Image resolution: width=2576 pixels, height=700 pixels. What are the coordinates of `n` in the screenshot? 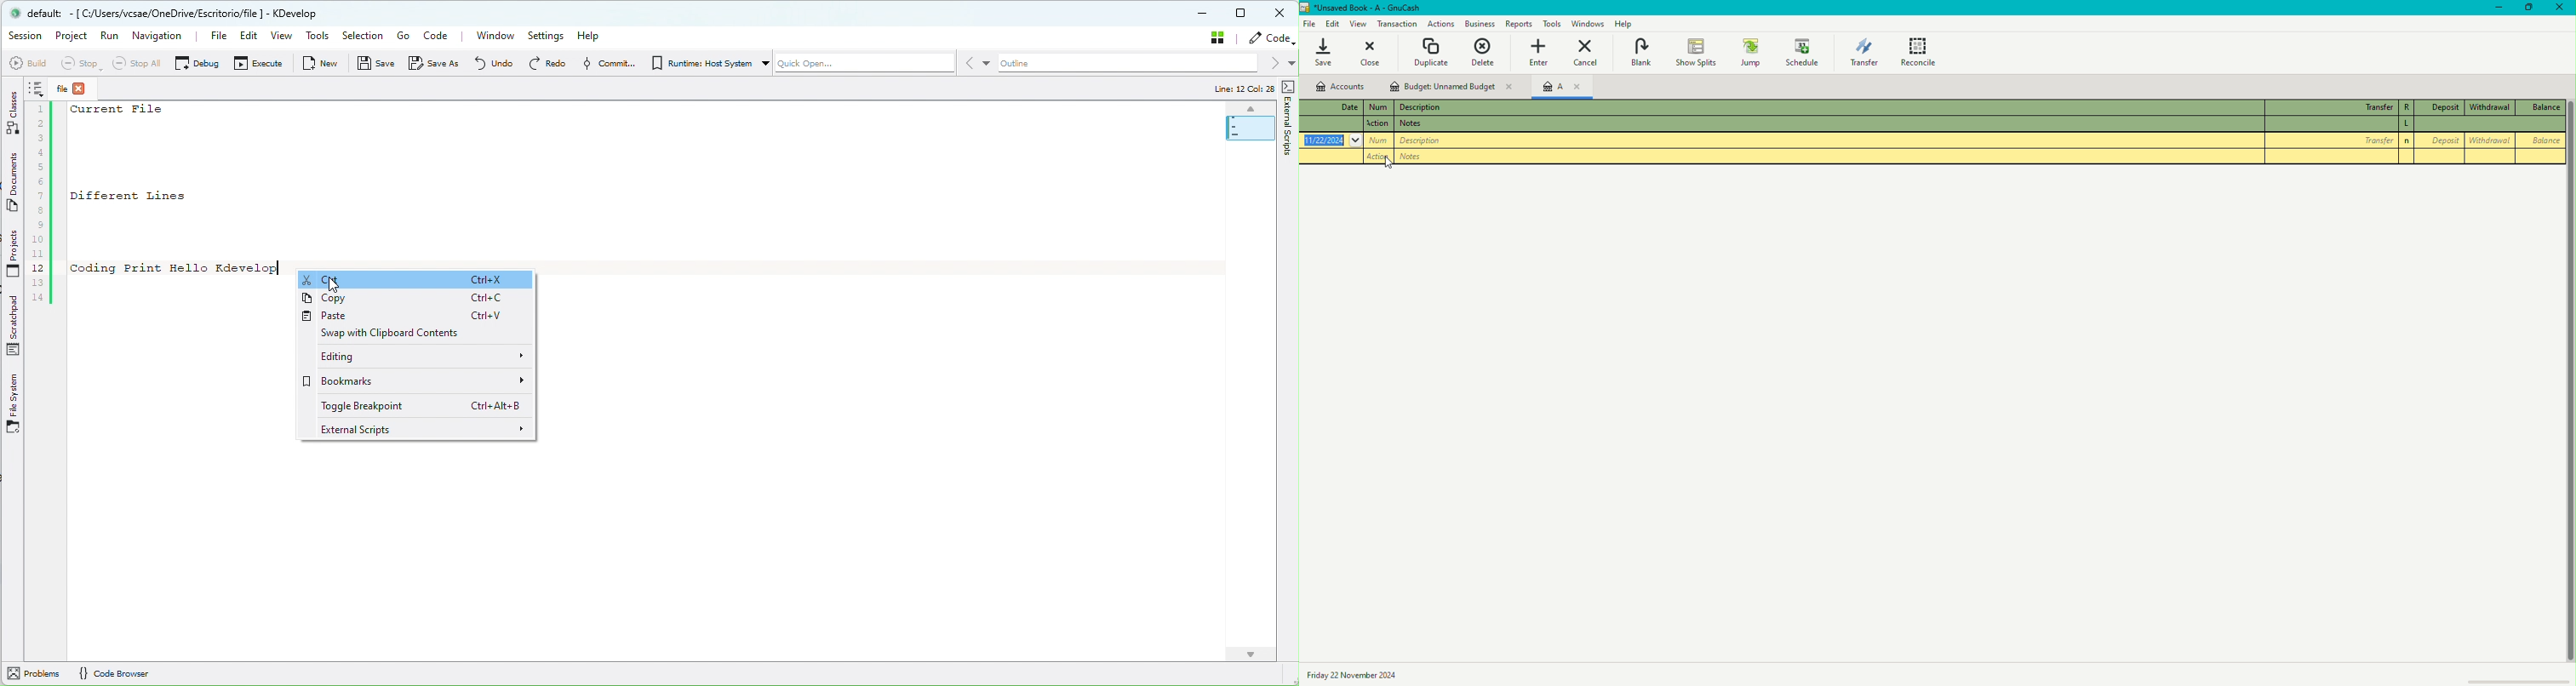 It's located at (2407, 141).